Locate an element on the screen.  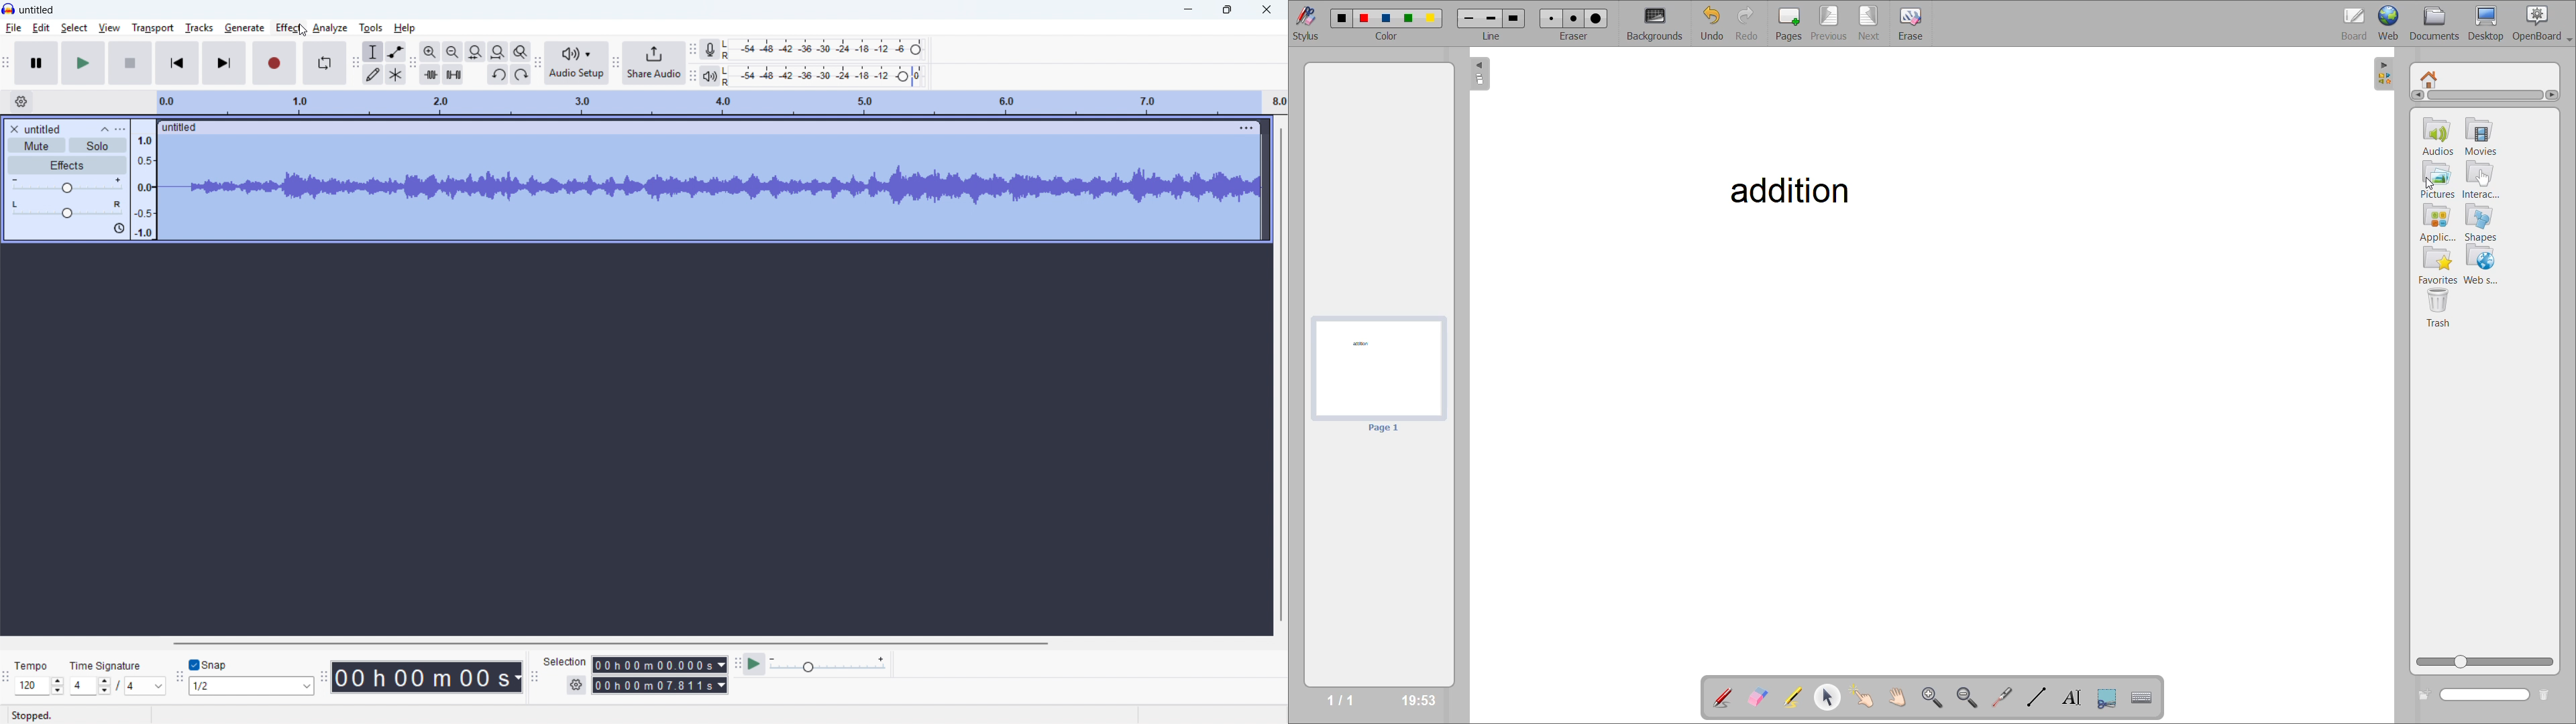
Share audio  is located at coordinates (653, 63).